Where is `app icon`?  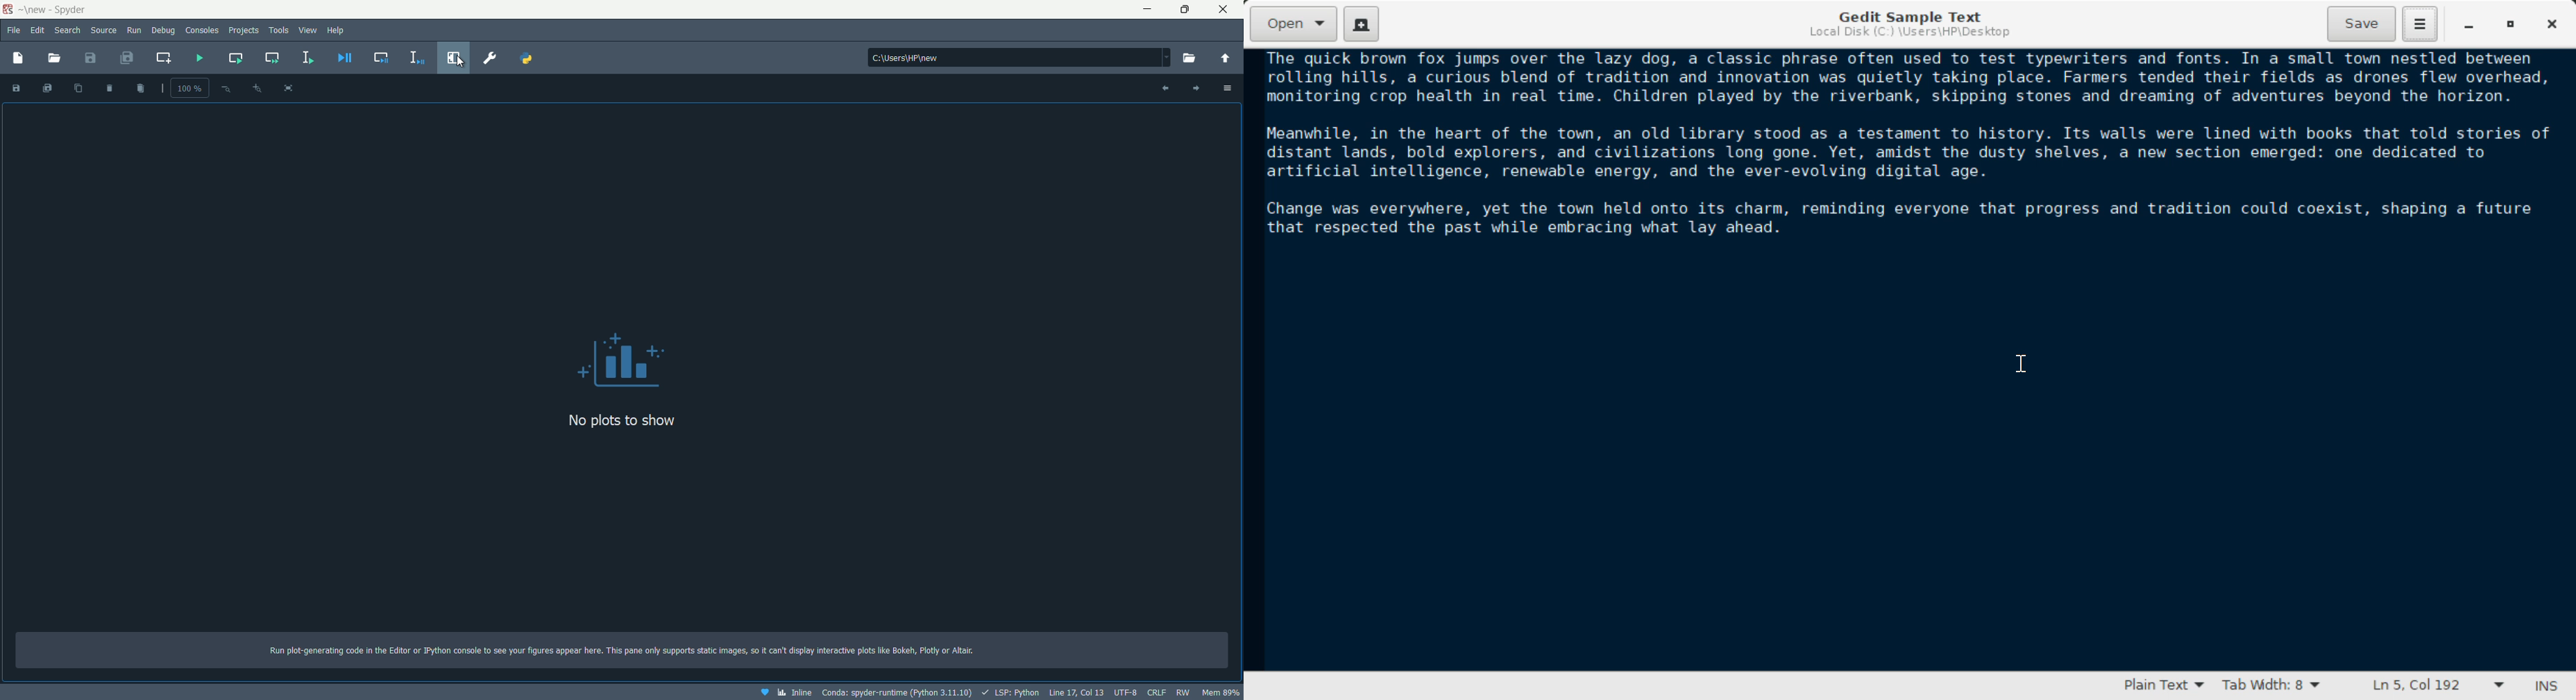 app icon is located at coordinates (8, 10).